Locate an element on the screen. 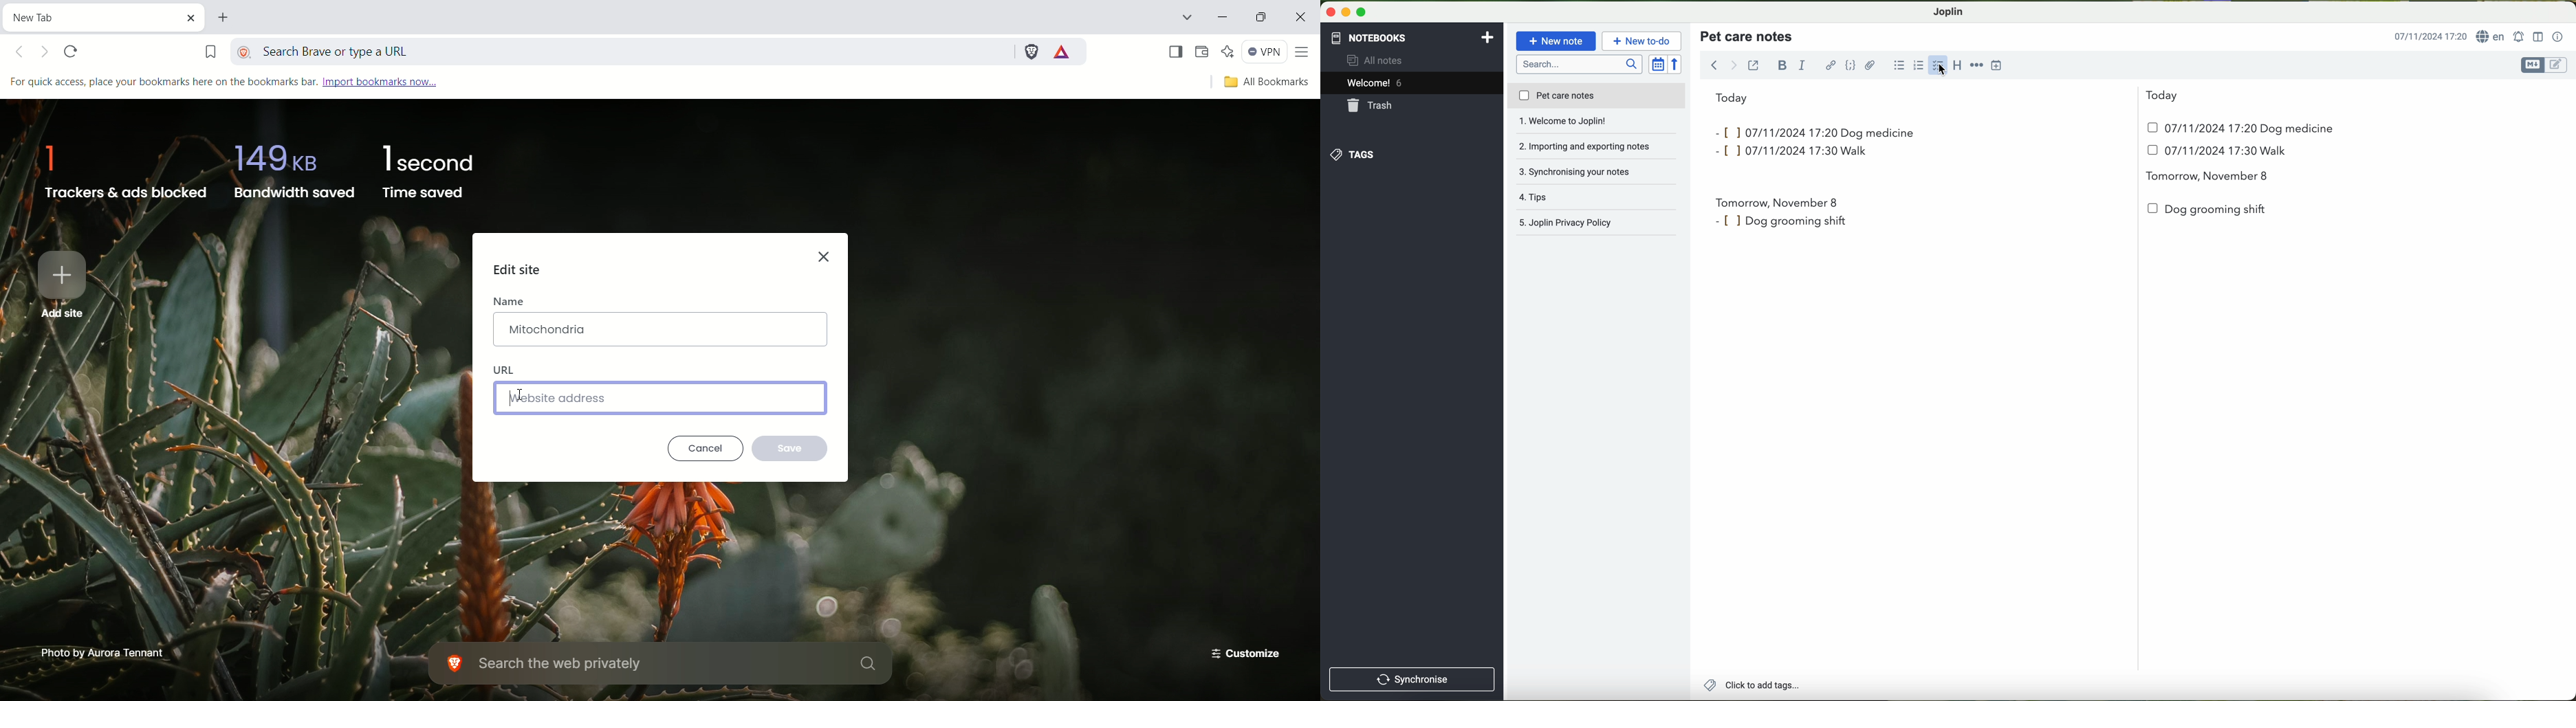 This screenshot has width=2576, height=728. hour and date is located at coordinates (2430, 37).